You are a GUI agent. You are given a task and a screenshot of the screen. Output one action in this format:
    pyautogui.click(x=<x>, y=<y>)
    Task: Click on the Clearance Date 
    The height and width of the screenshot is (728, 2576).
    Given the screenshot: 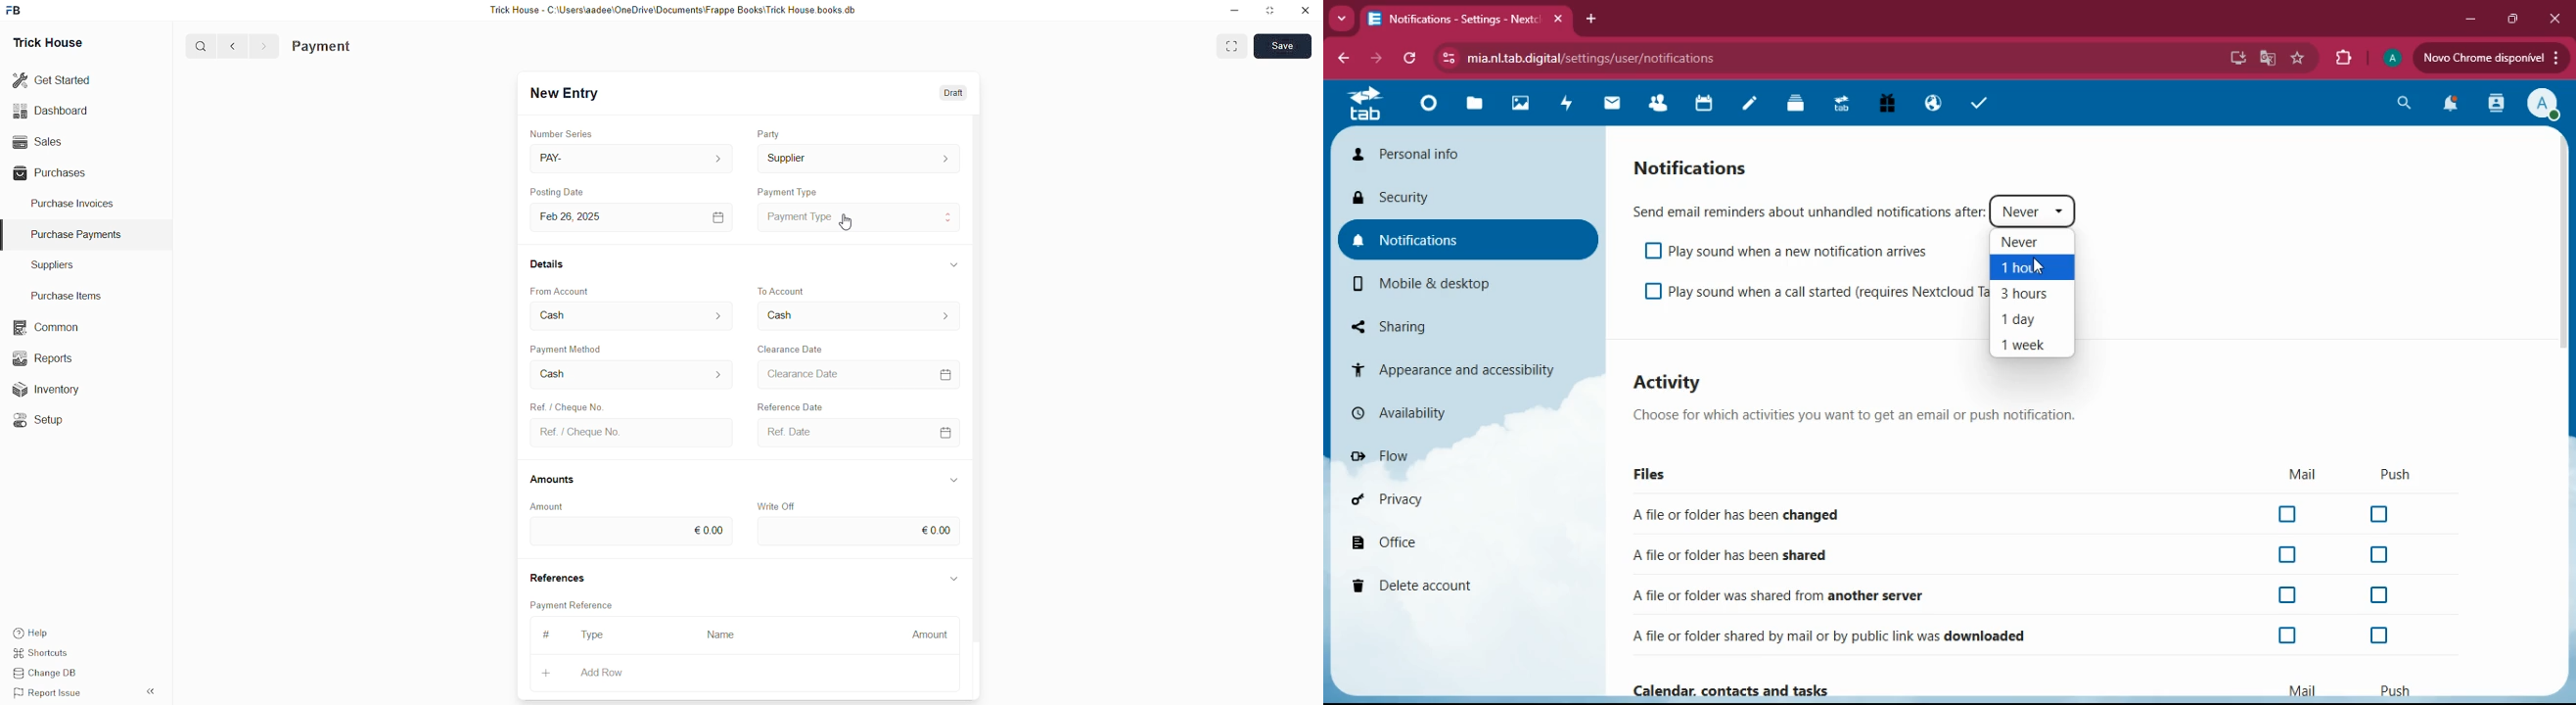 What is the action you would take?
    pyautogui.click(x=856, y=373)
    